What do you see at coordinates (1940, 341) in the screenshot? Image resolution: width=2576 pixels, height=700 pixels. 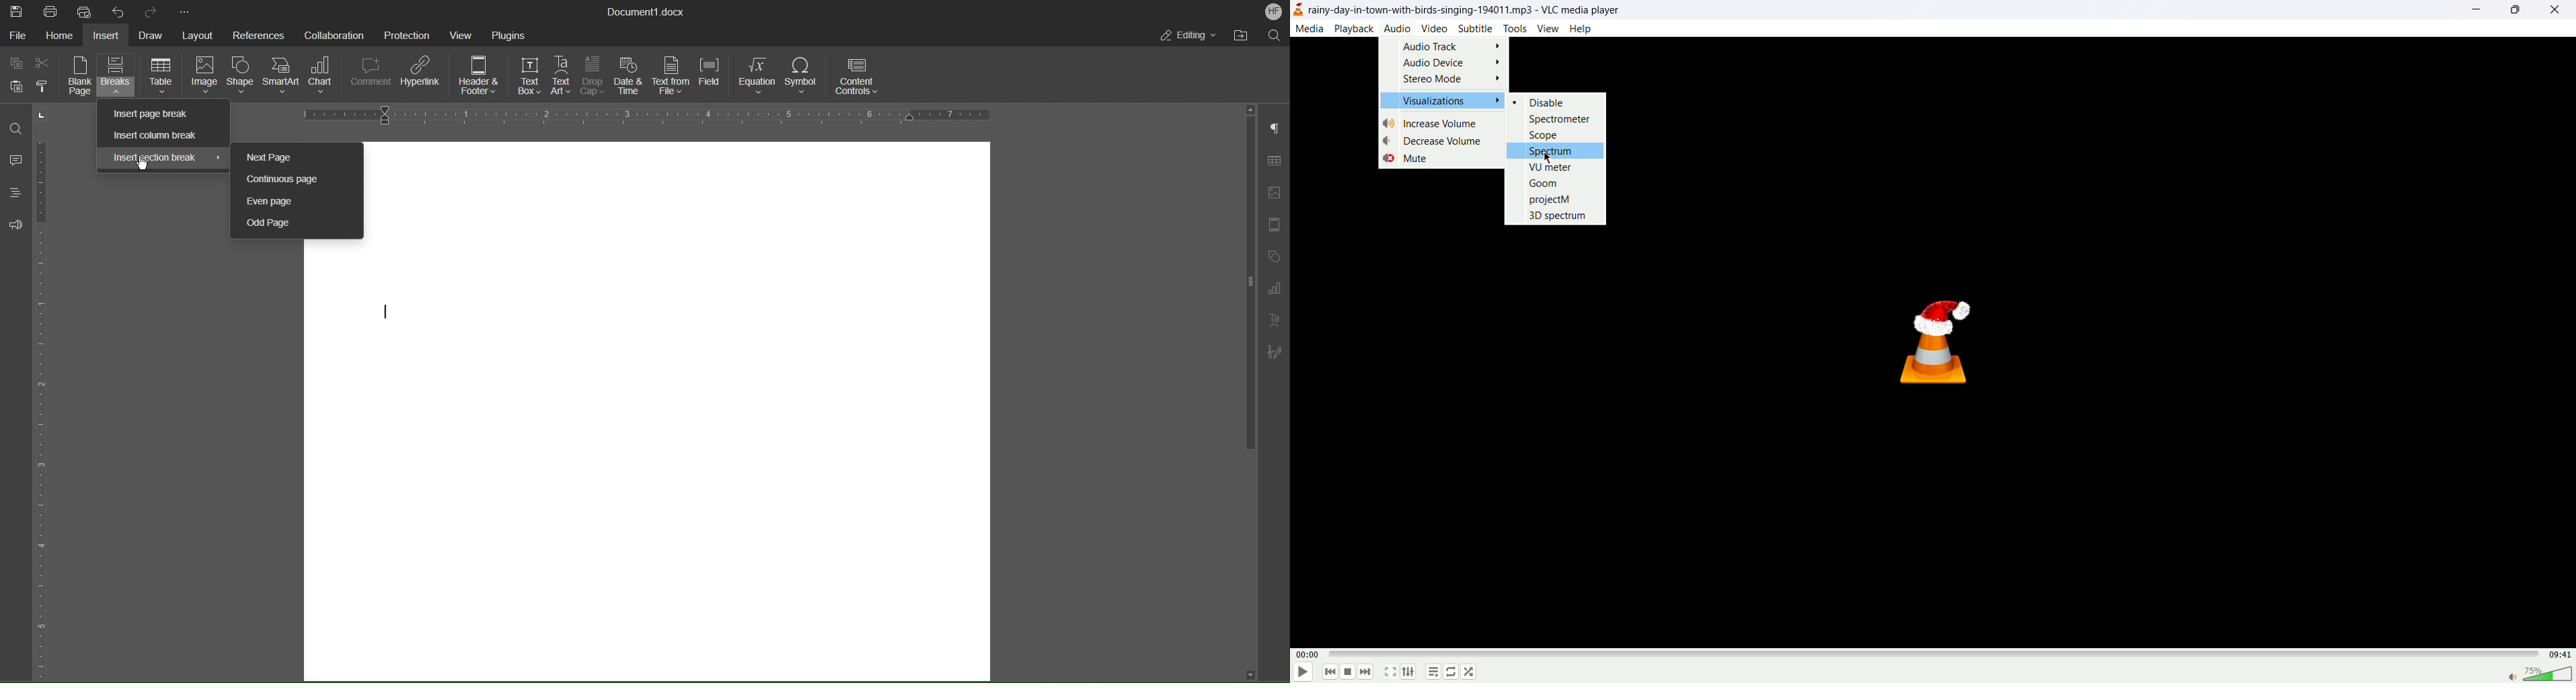 I see `VLC Icon` at bounding box center [1940, 341].